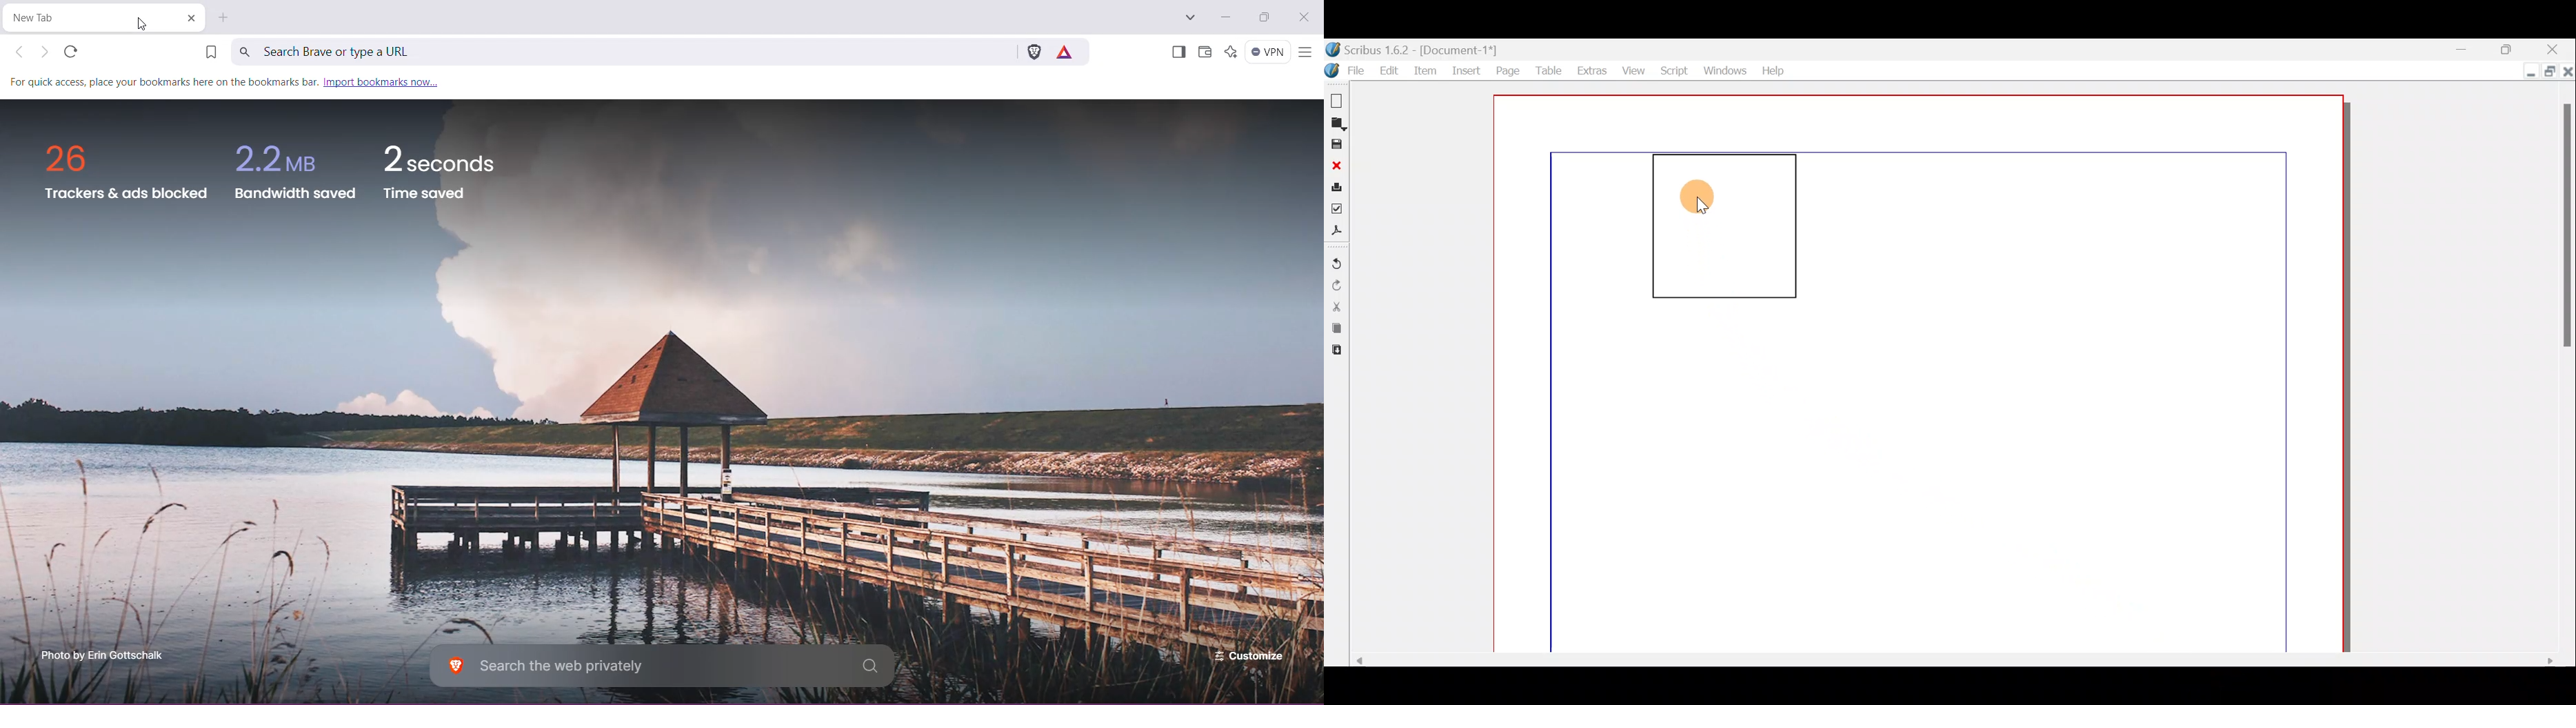 The height and width of the screenshot is (728, 2576). What do you see at coordinates (1390, 70) in the screenshot?
I see `Edit` at bounding box center [1390, 70].